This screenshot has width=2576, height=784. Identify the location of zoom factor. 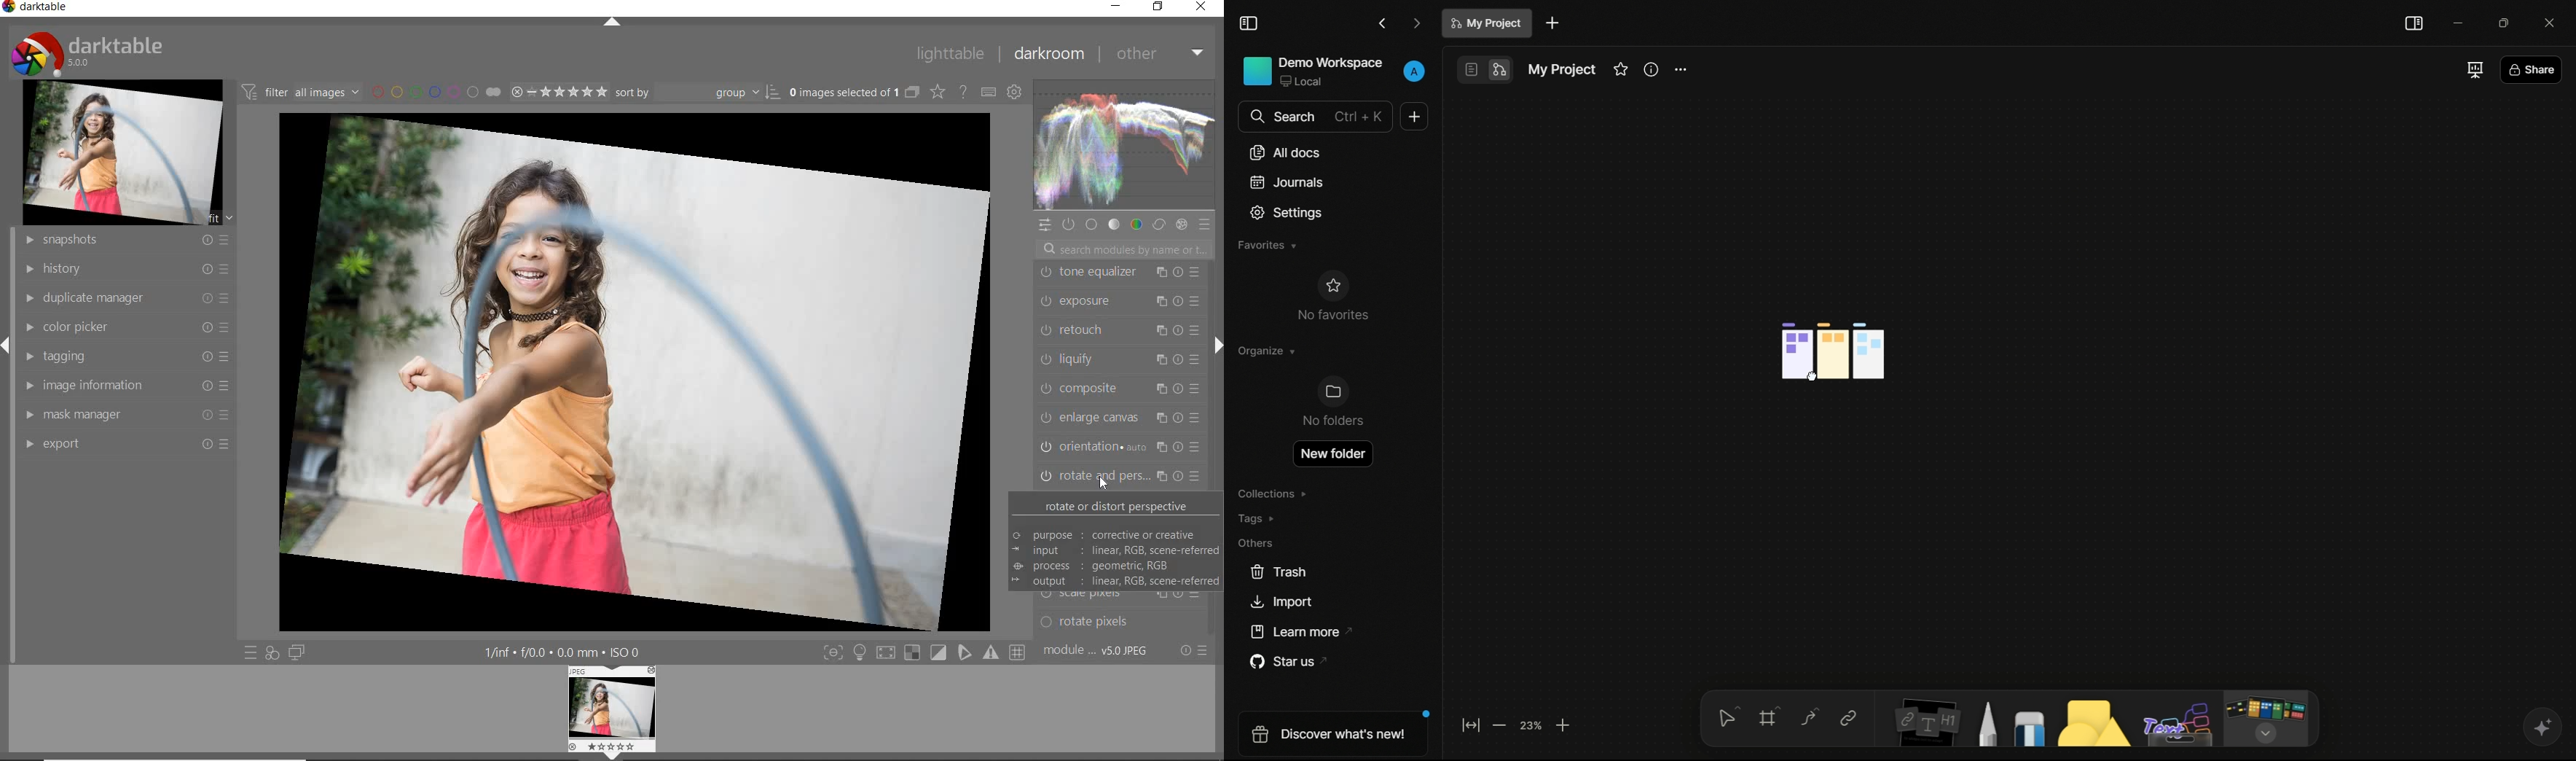
(1532, 724).